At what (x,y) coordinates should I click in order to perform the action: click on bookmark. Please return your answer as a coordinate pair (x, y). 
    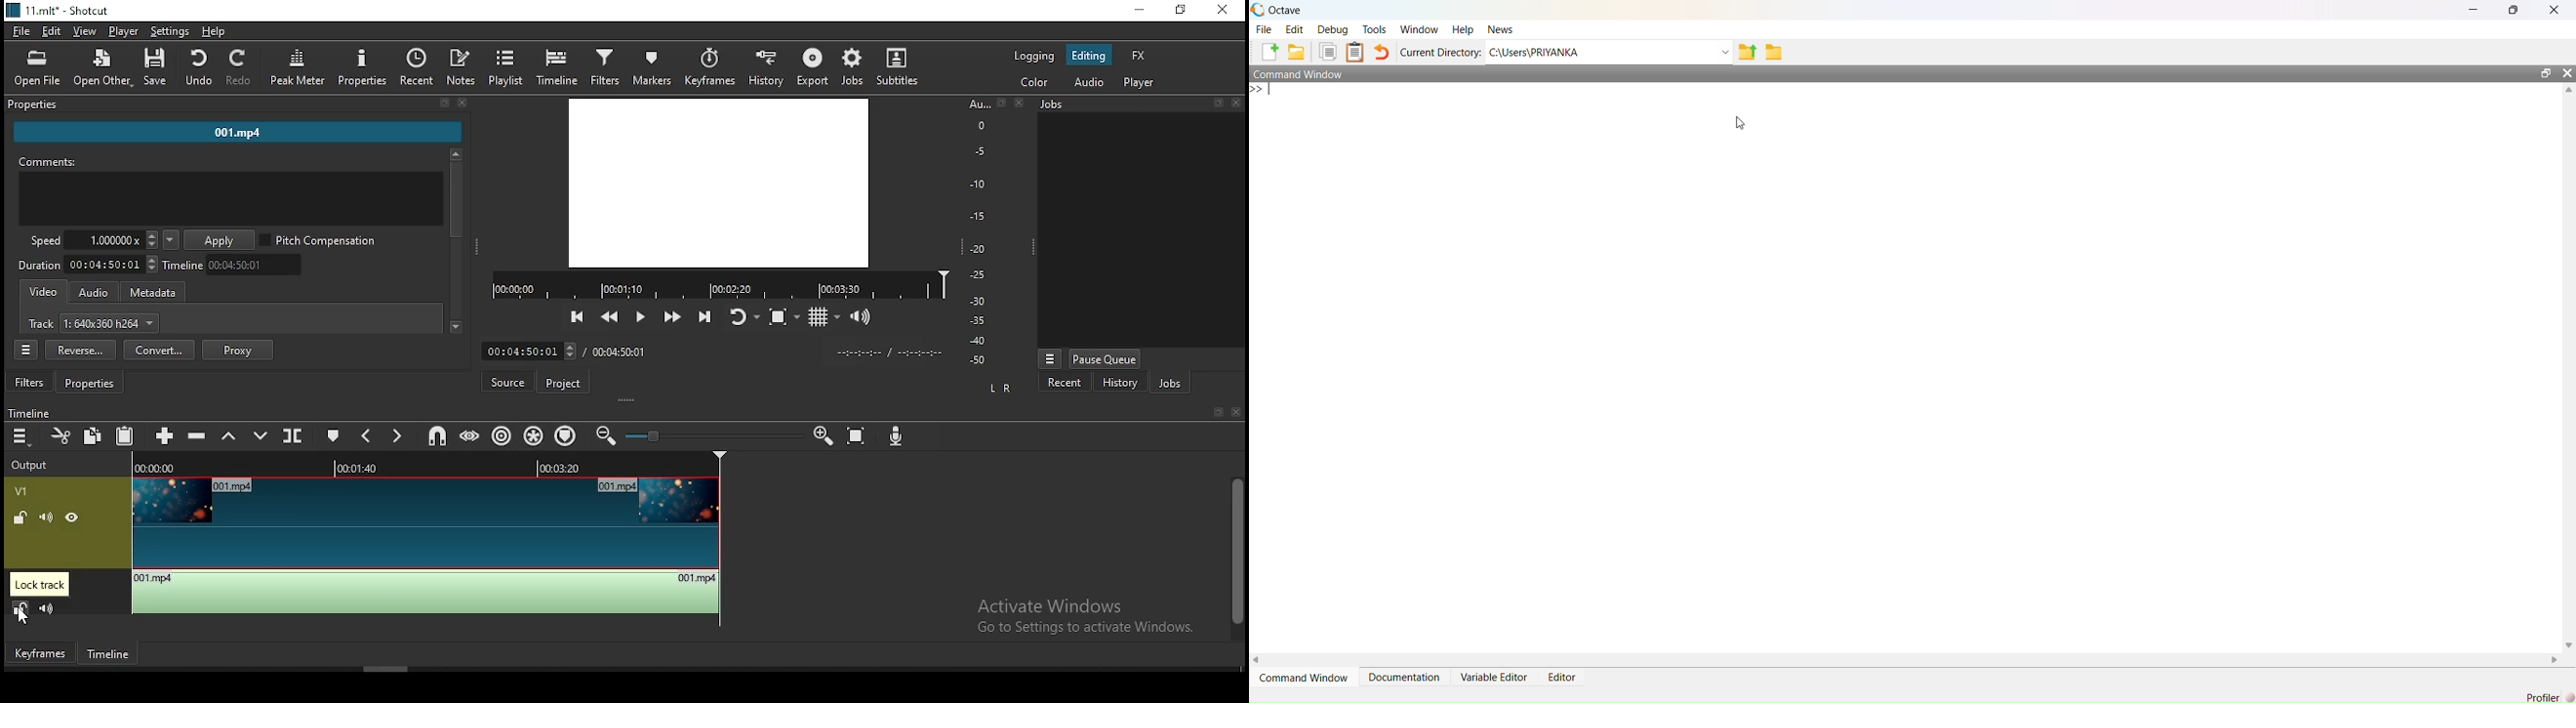
    Looking at the image, I should click on (1216, 412).